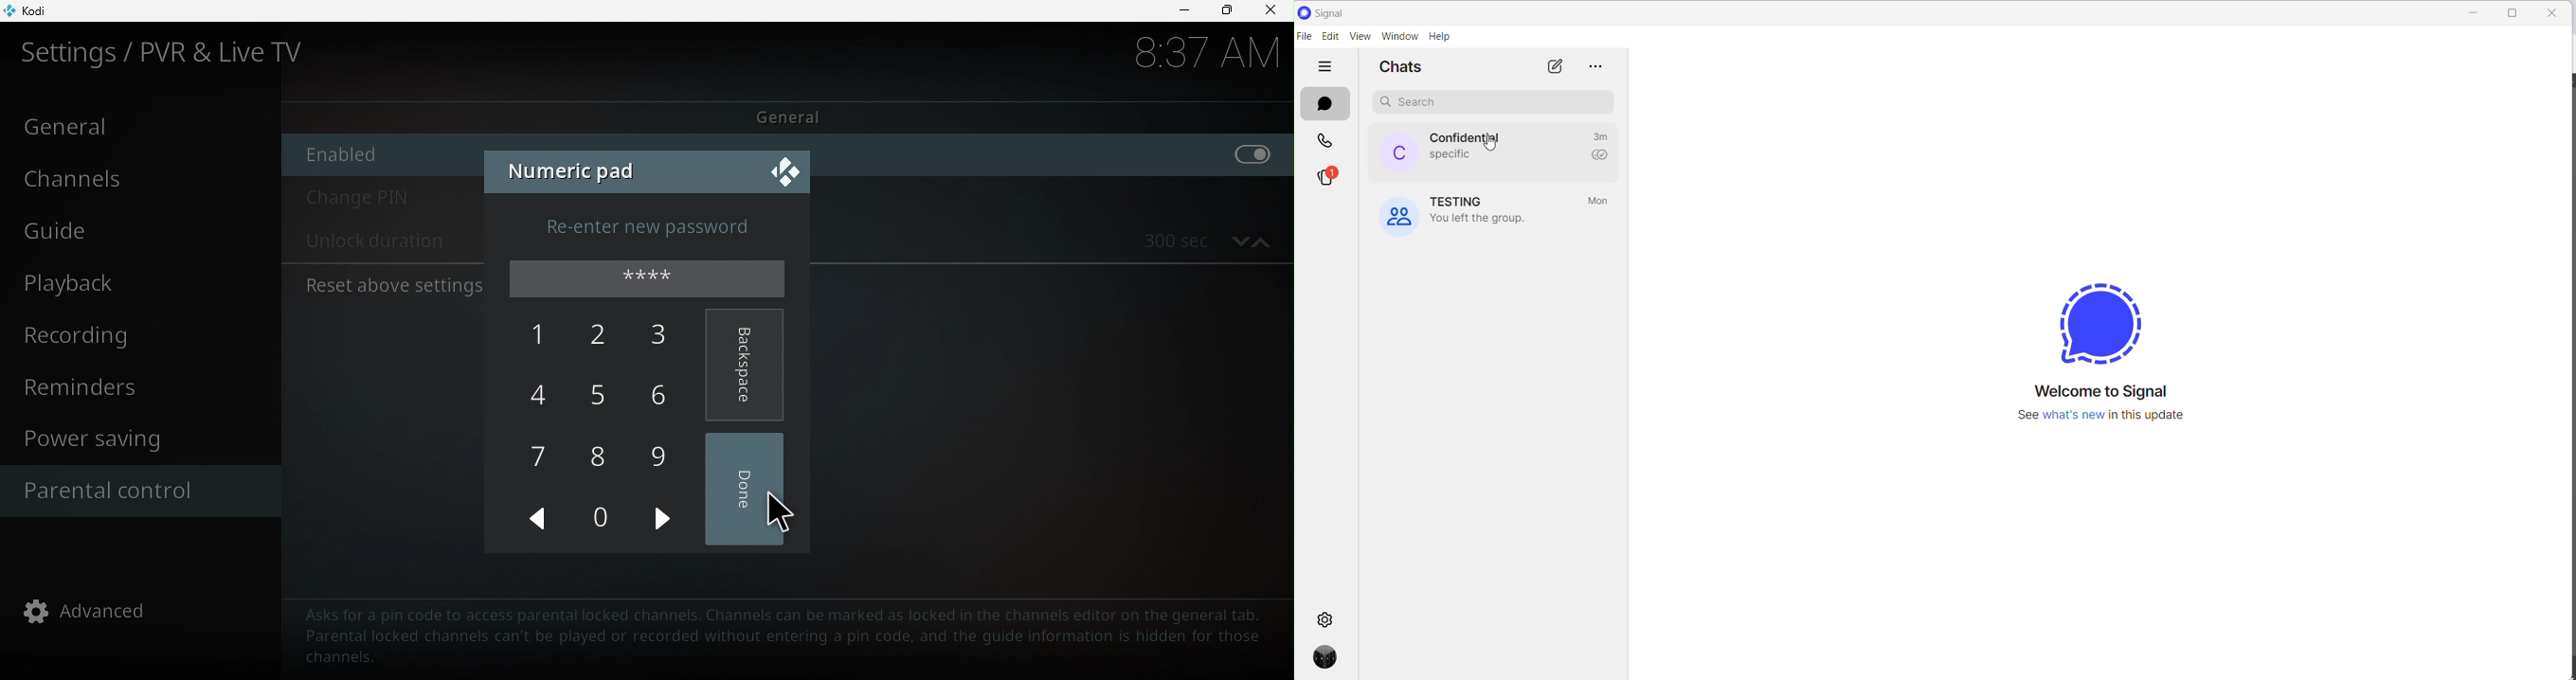 This screenshot has width=2576, height=700. What do you see at coordinates (668, 225) in the screenshot?
I see `Re-enter new password` at bounding box center [668, 225].